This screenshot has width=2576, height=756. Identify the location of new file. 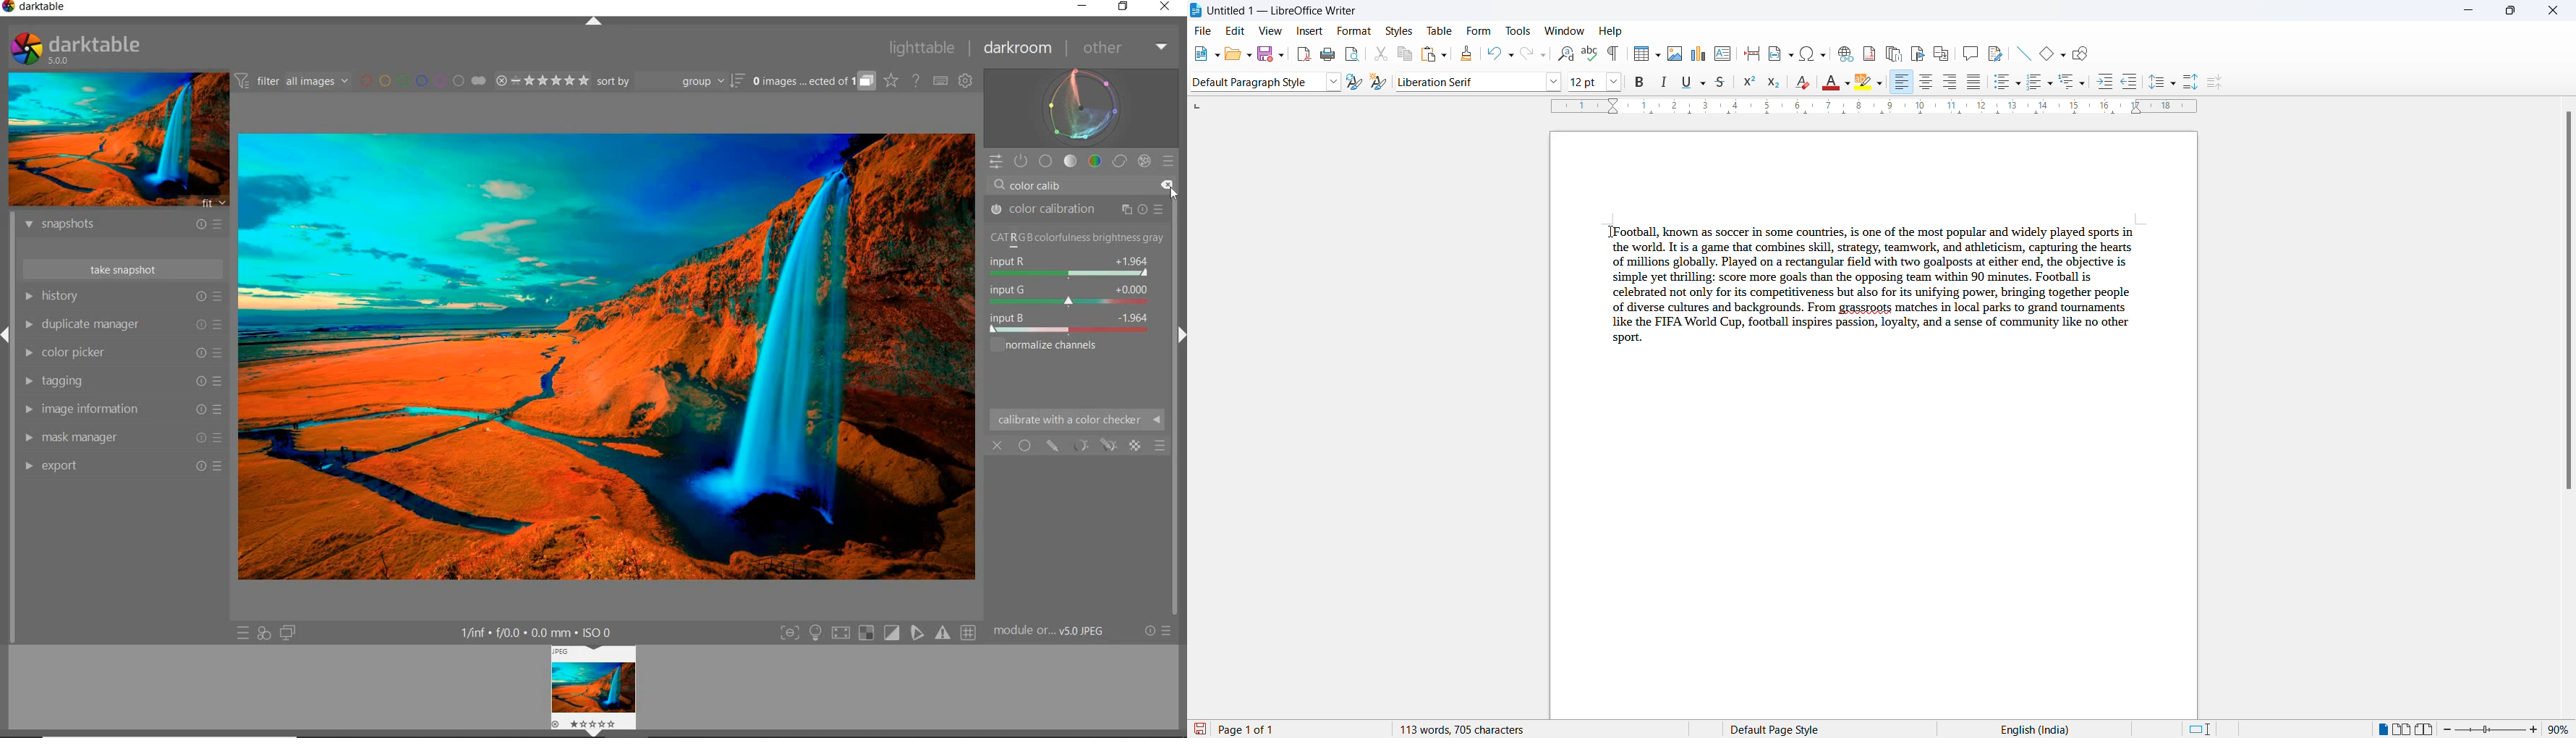
(1197, 55).